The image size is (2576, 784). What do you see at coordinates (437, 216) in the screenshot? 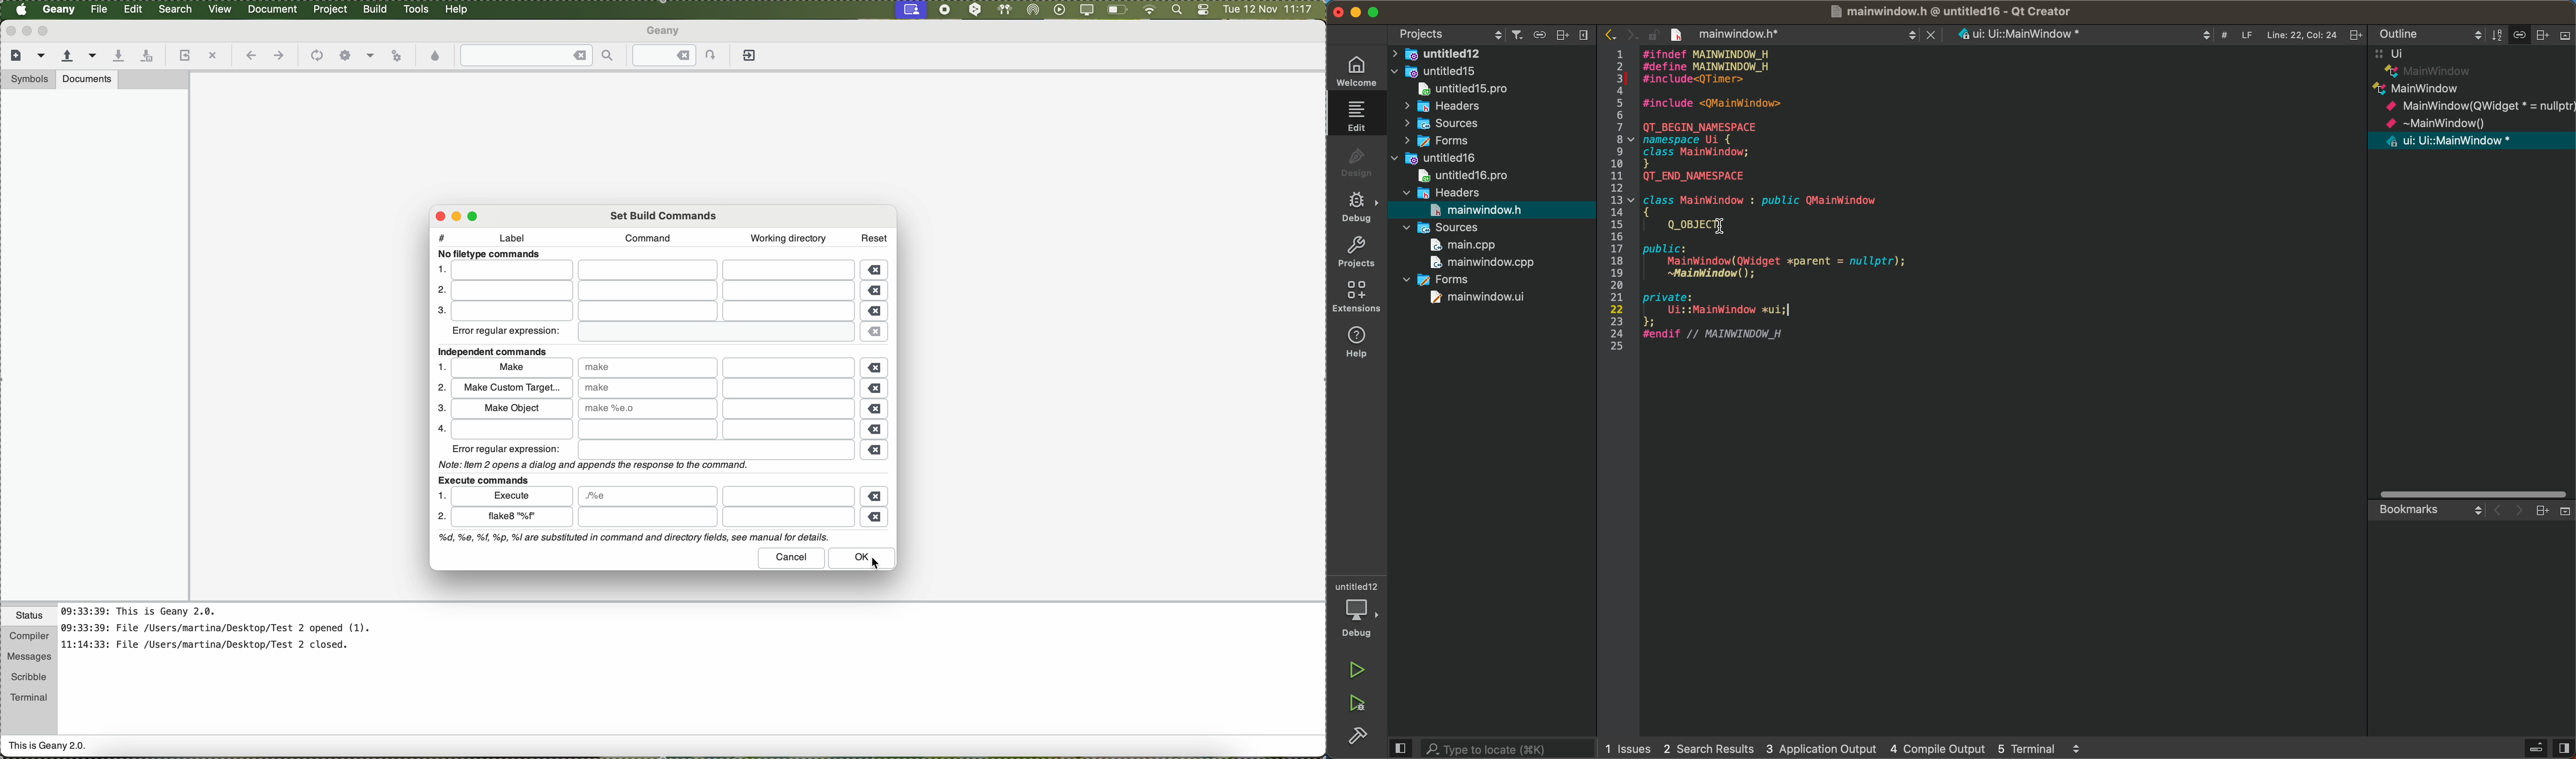
I see `close pop-up` at bounding box center [437, 216].